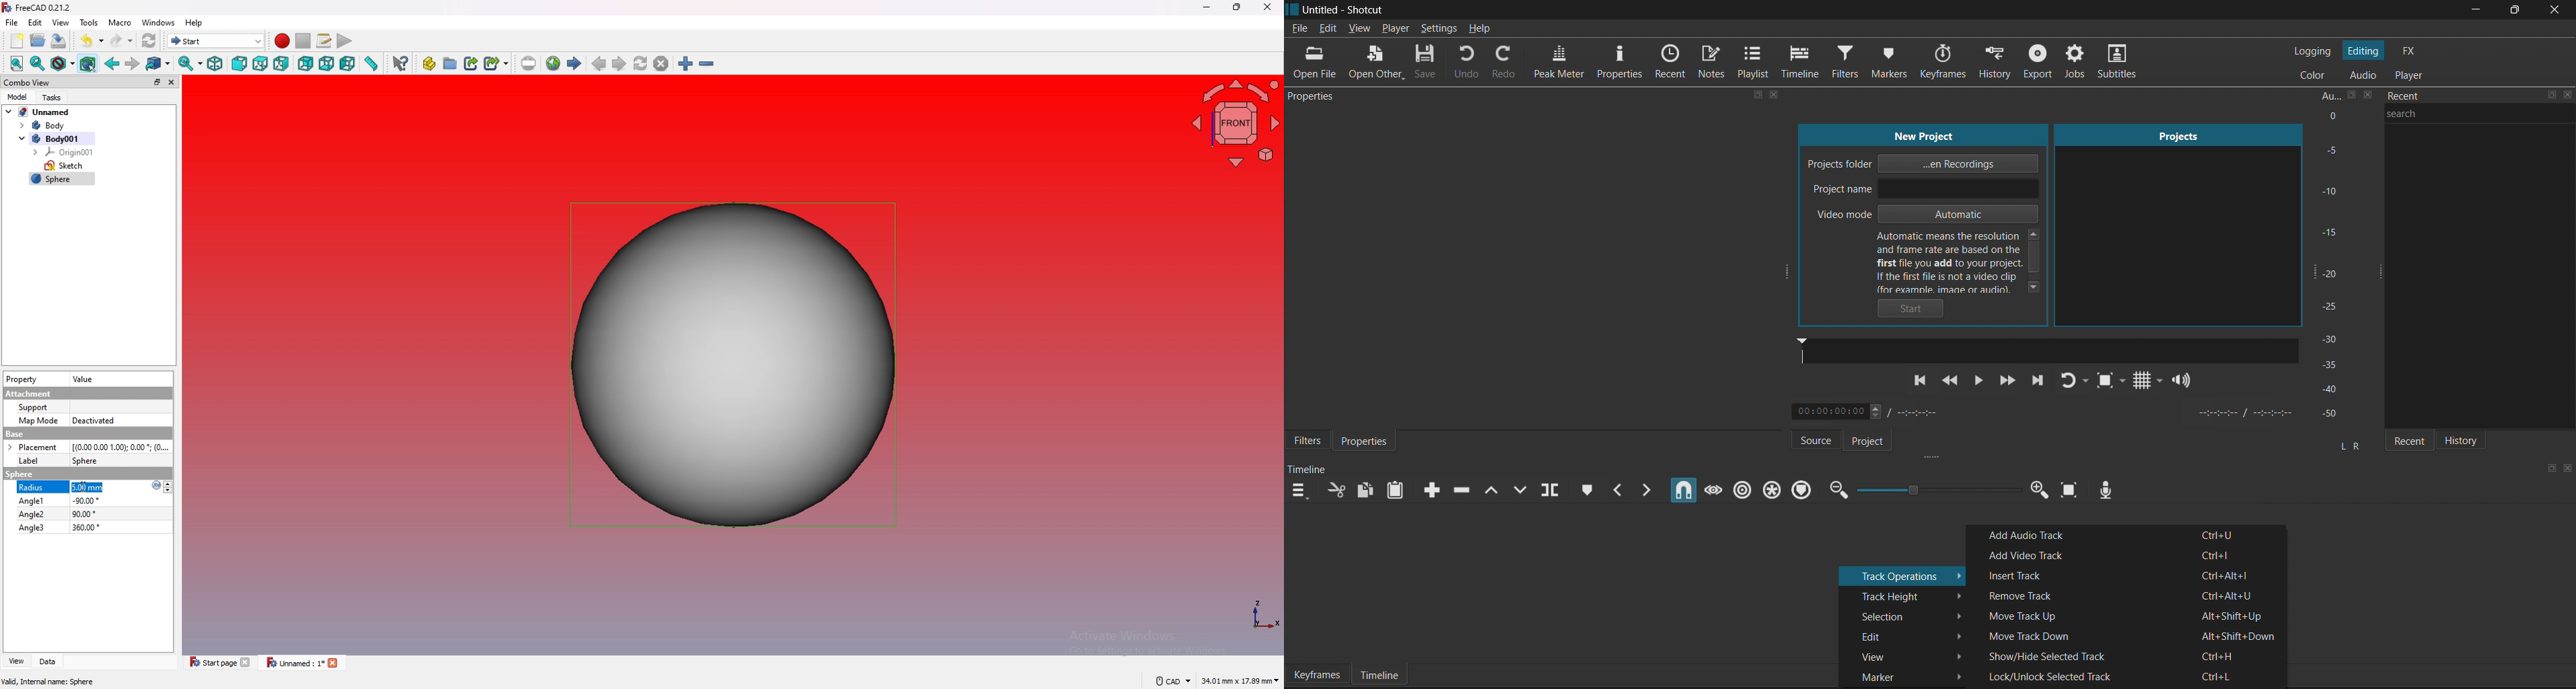  What do you see at coordinates (2128, 535) in the screenshot?
I see `Add Audio Track` at bounding box center [2128, 535].